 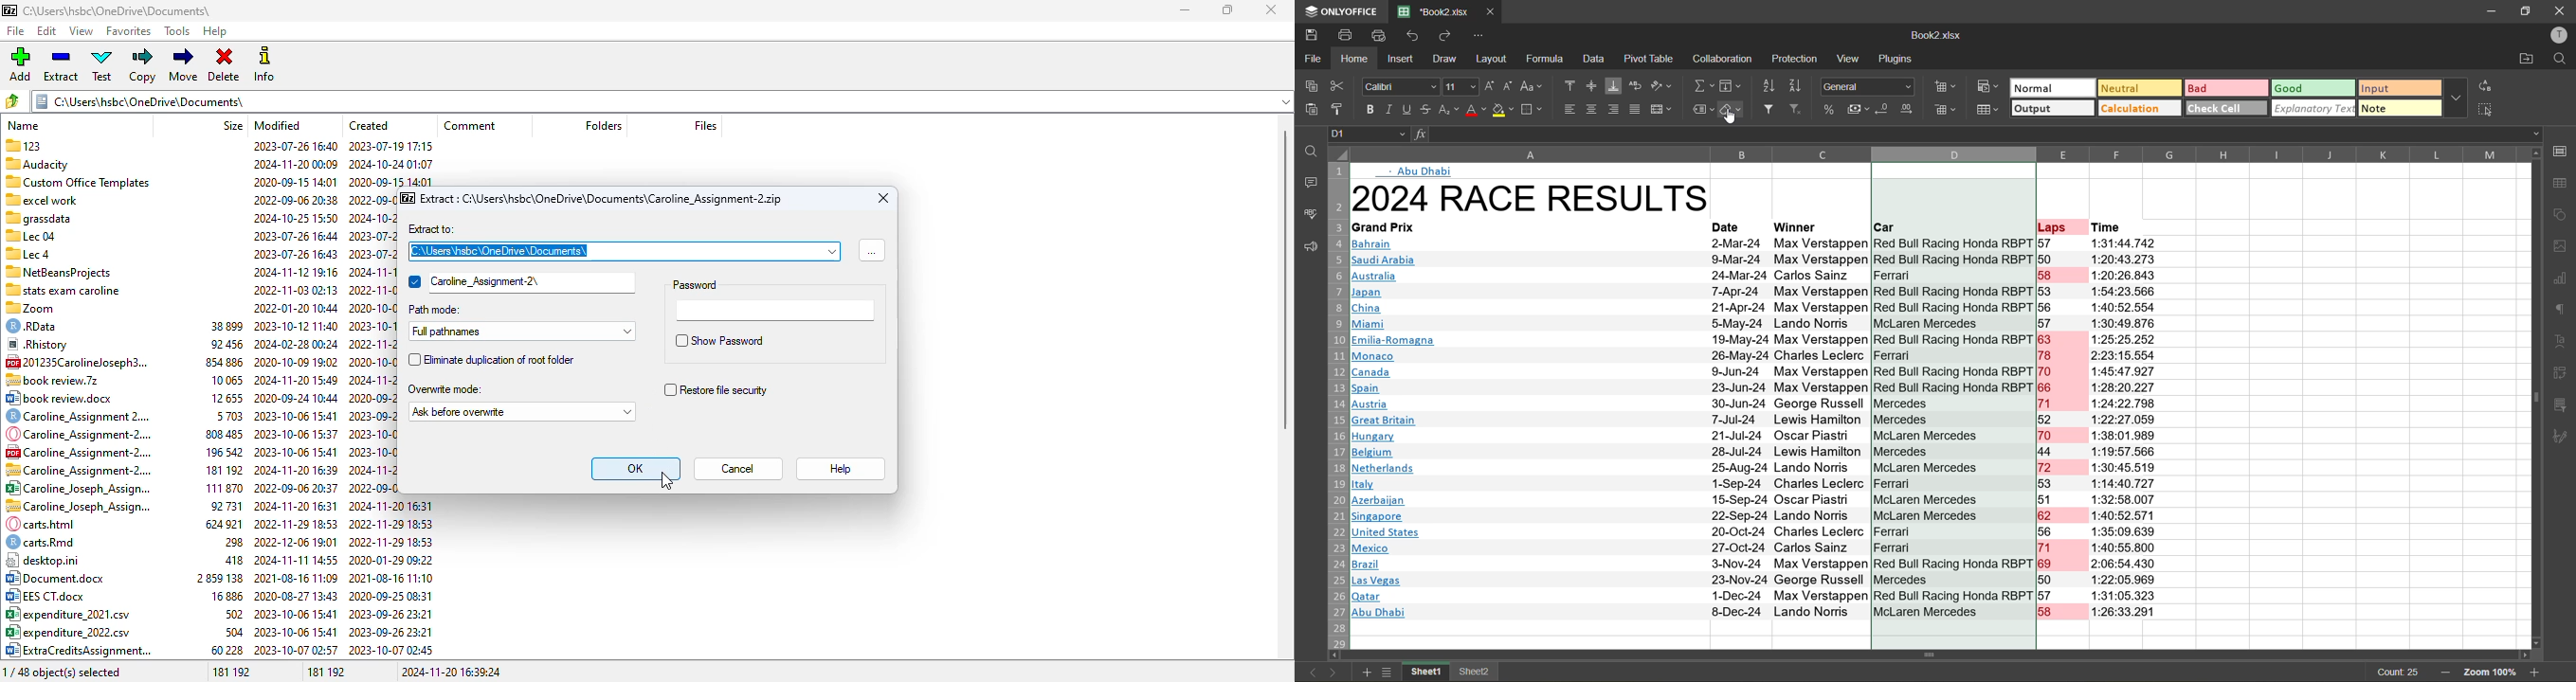 What do you see at coordinates (117, 10) in the screenshot?
I see `folder name` at bounding box center [117, 10].